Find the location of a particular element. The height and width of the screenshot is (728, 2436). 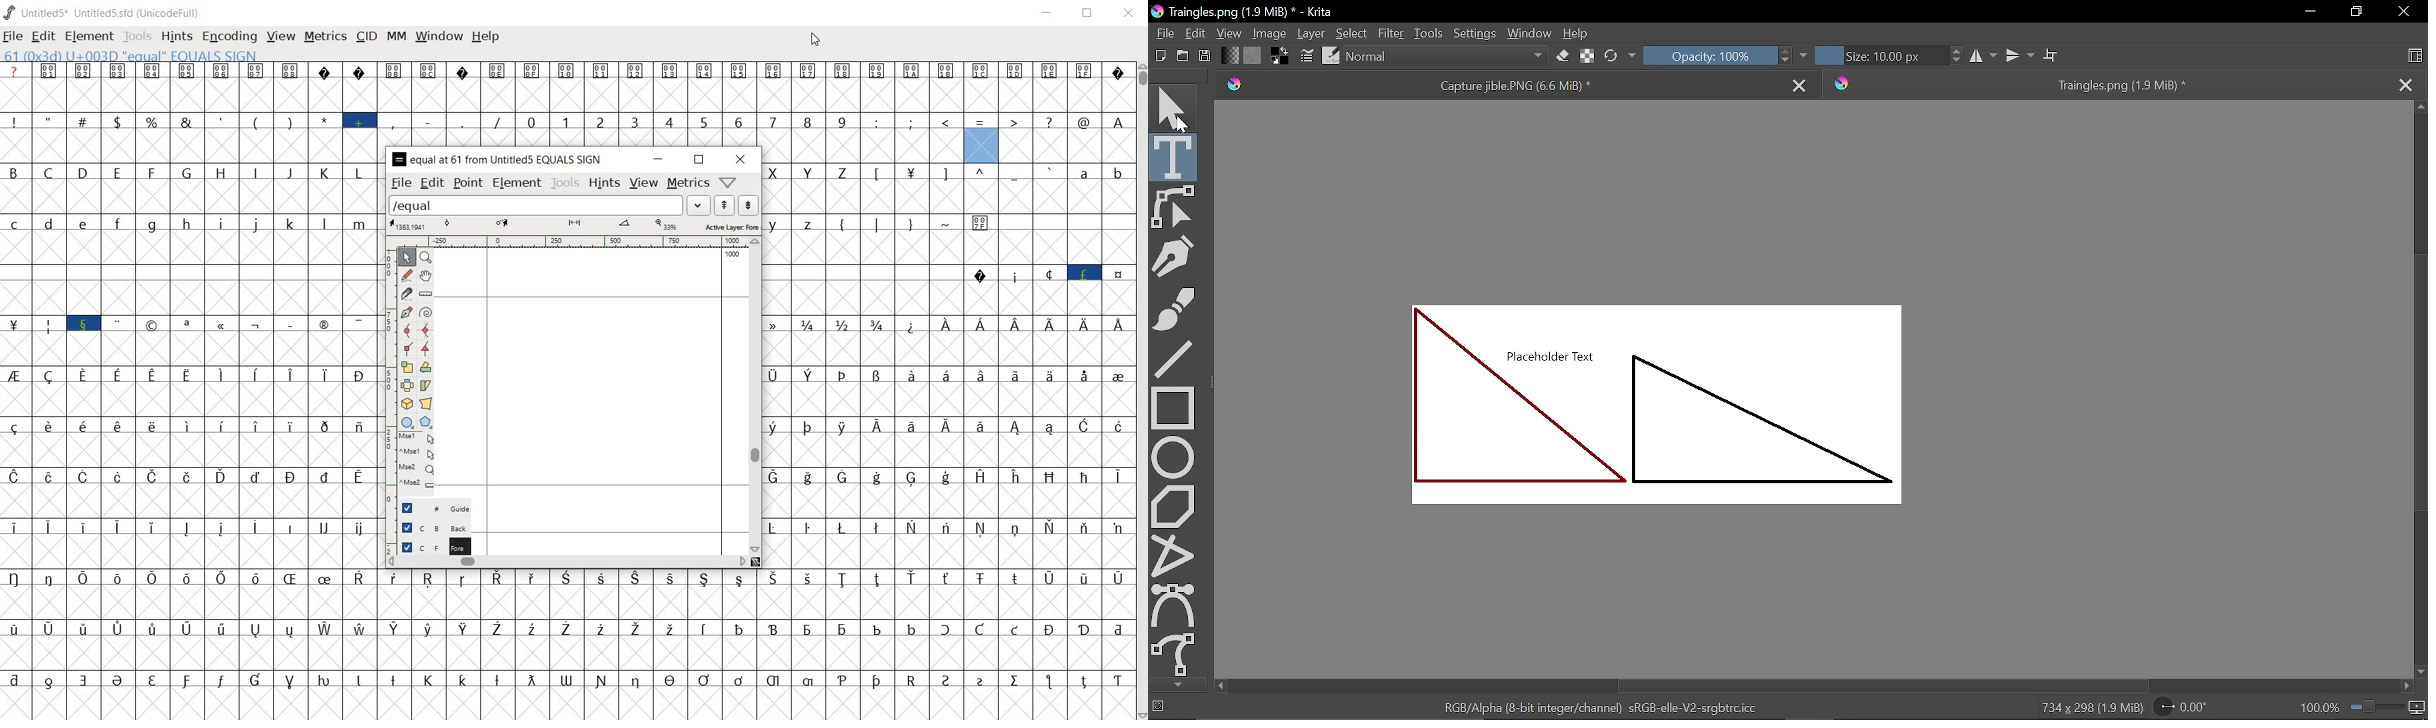

mse1 mse1 mse2 mse2 is located at coordinates (415, 463).